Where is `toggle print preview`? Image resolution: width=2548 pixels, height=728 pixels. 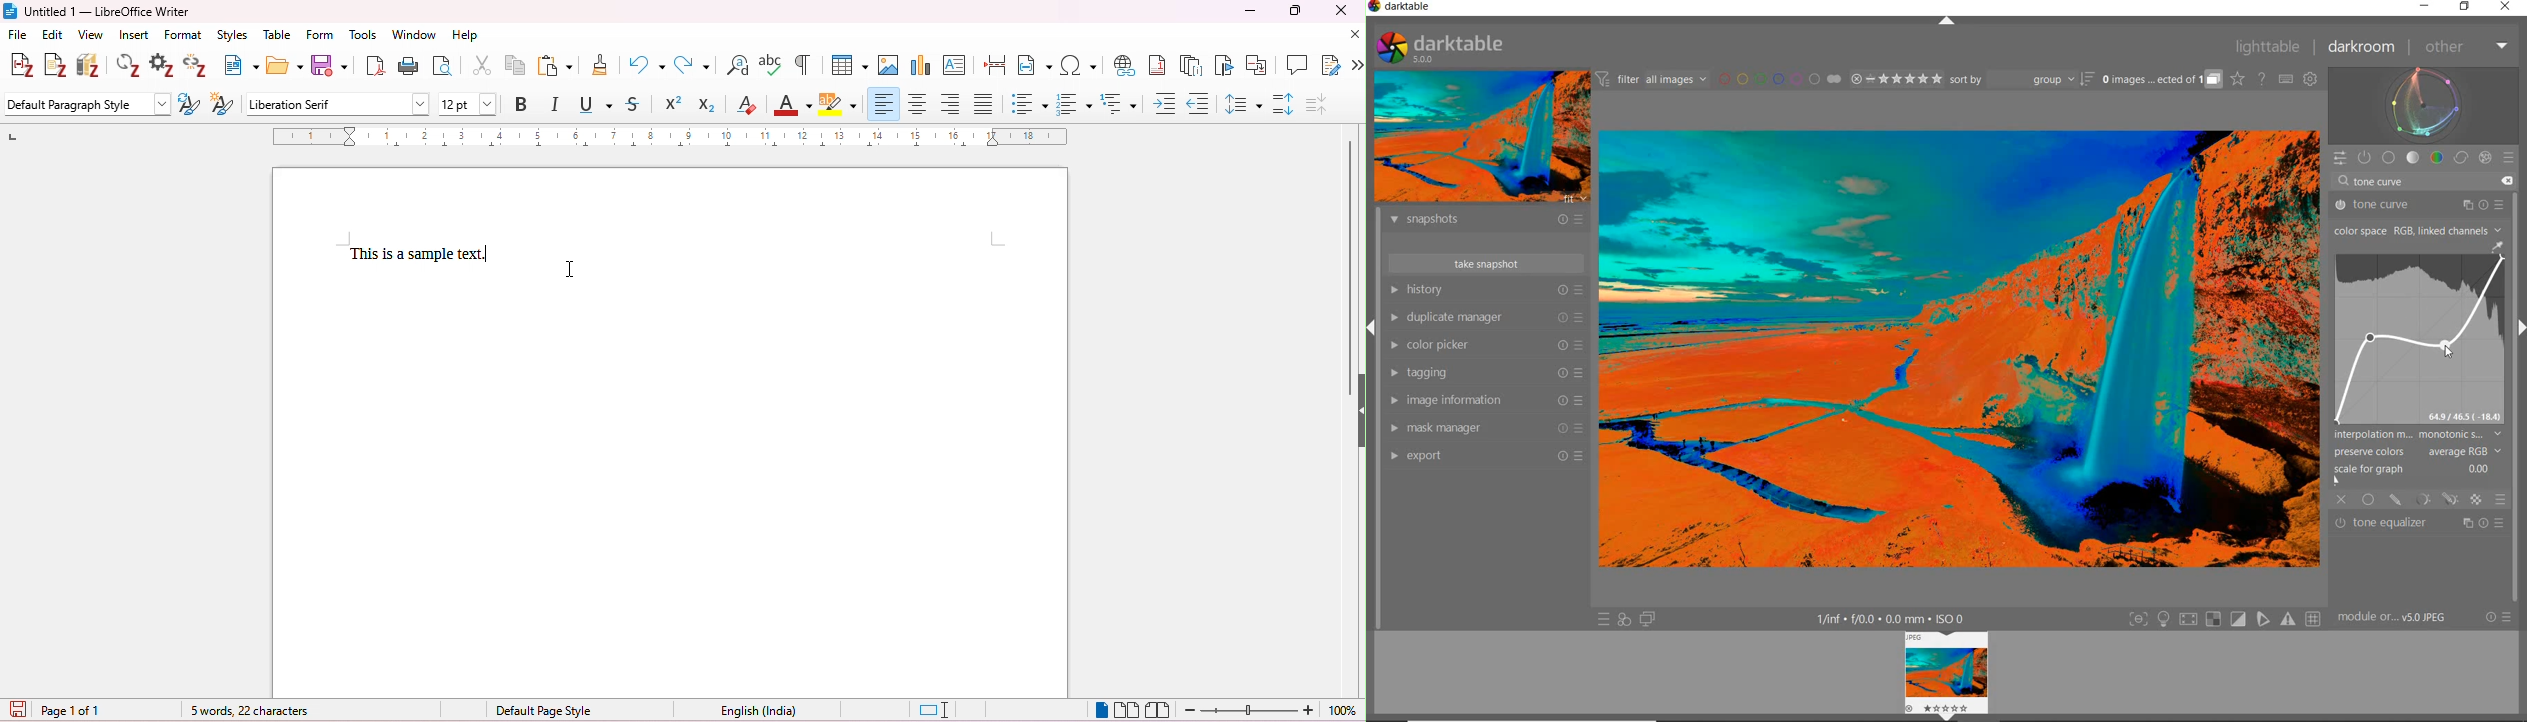 toggle print preview is located at coordinates (443, 67).